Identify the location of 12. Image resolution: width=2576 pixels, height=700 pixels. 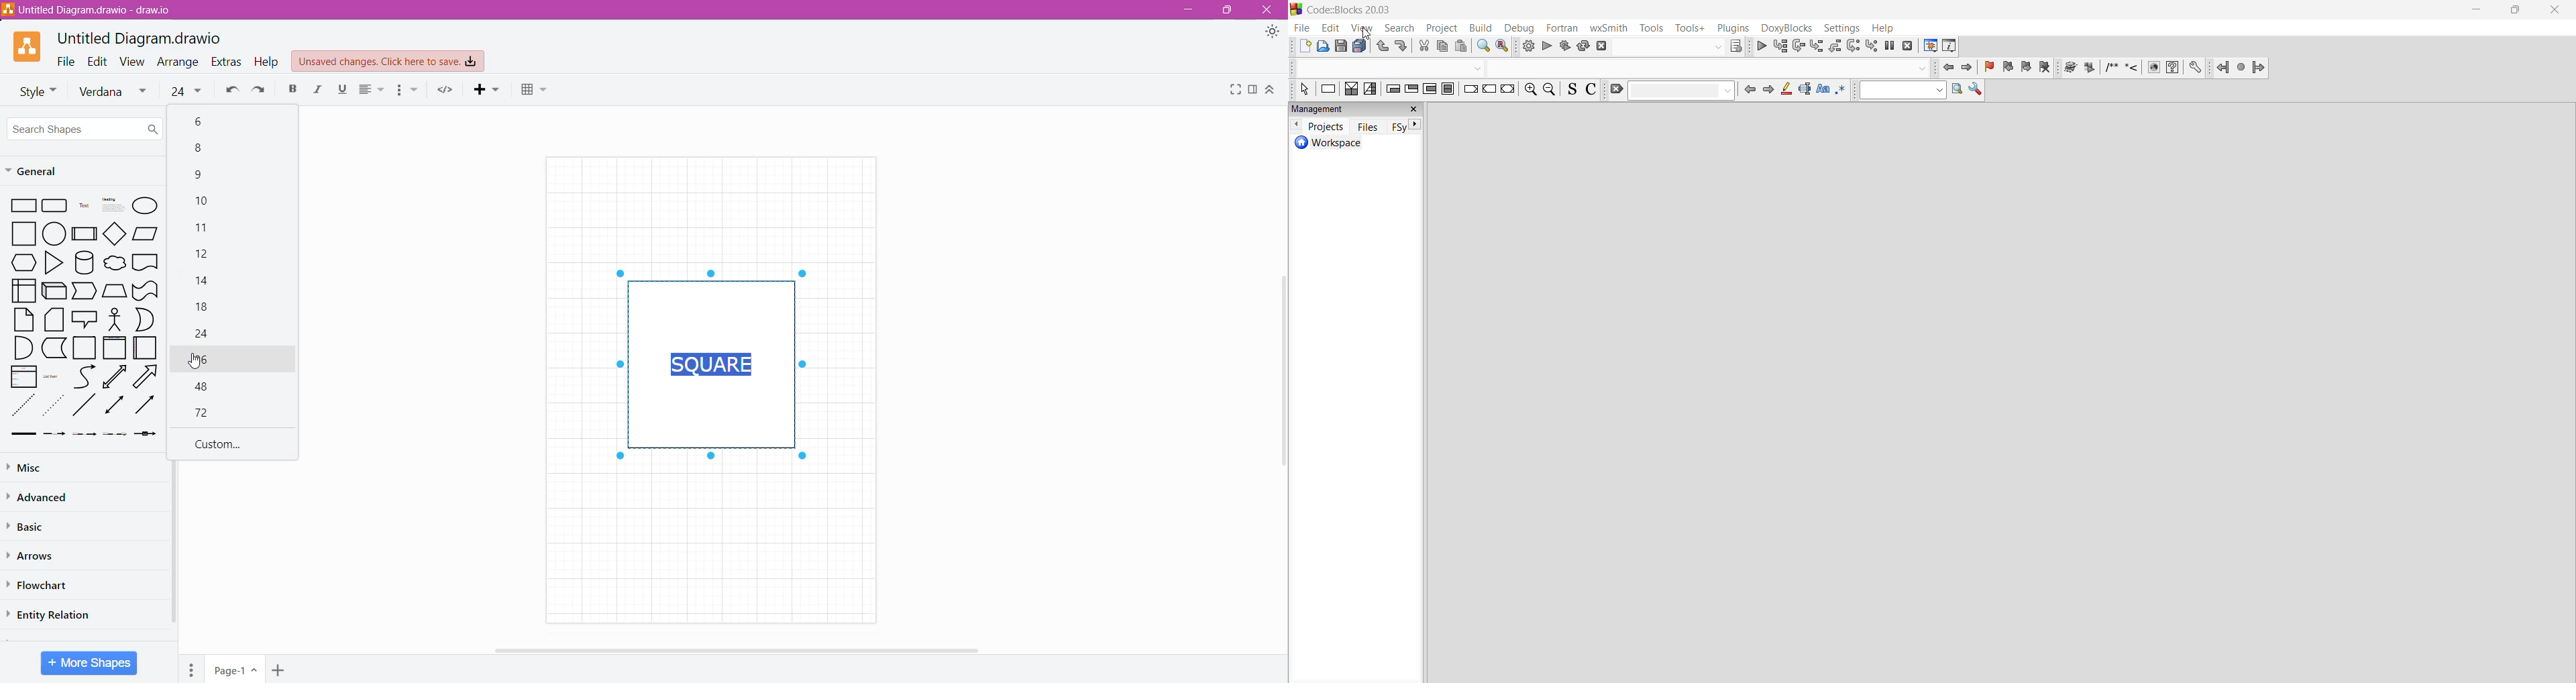
(205, 257).